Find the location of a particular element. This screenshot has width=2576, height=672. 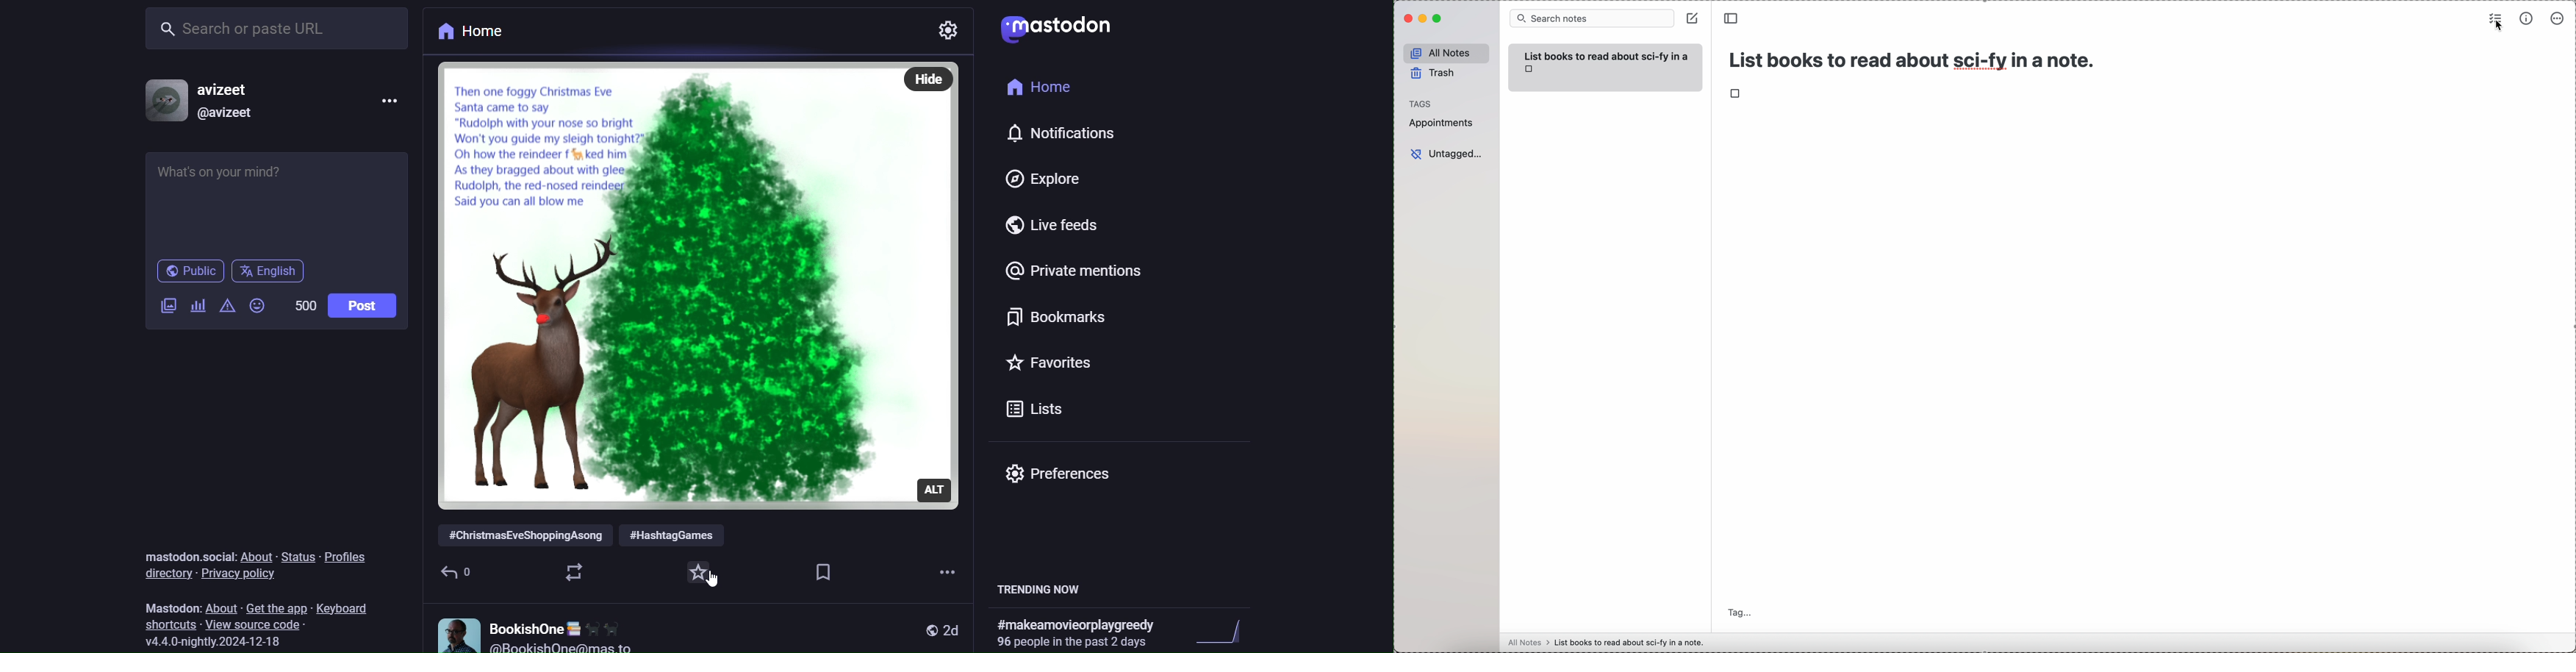

#HashtagGames is located at coordinates (682, 529).